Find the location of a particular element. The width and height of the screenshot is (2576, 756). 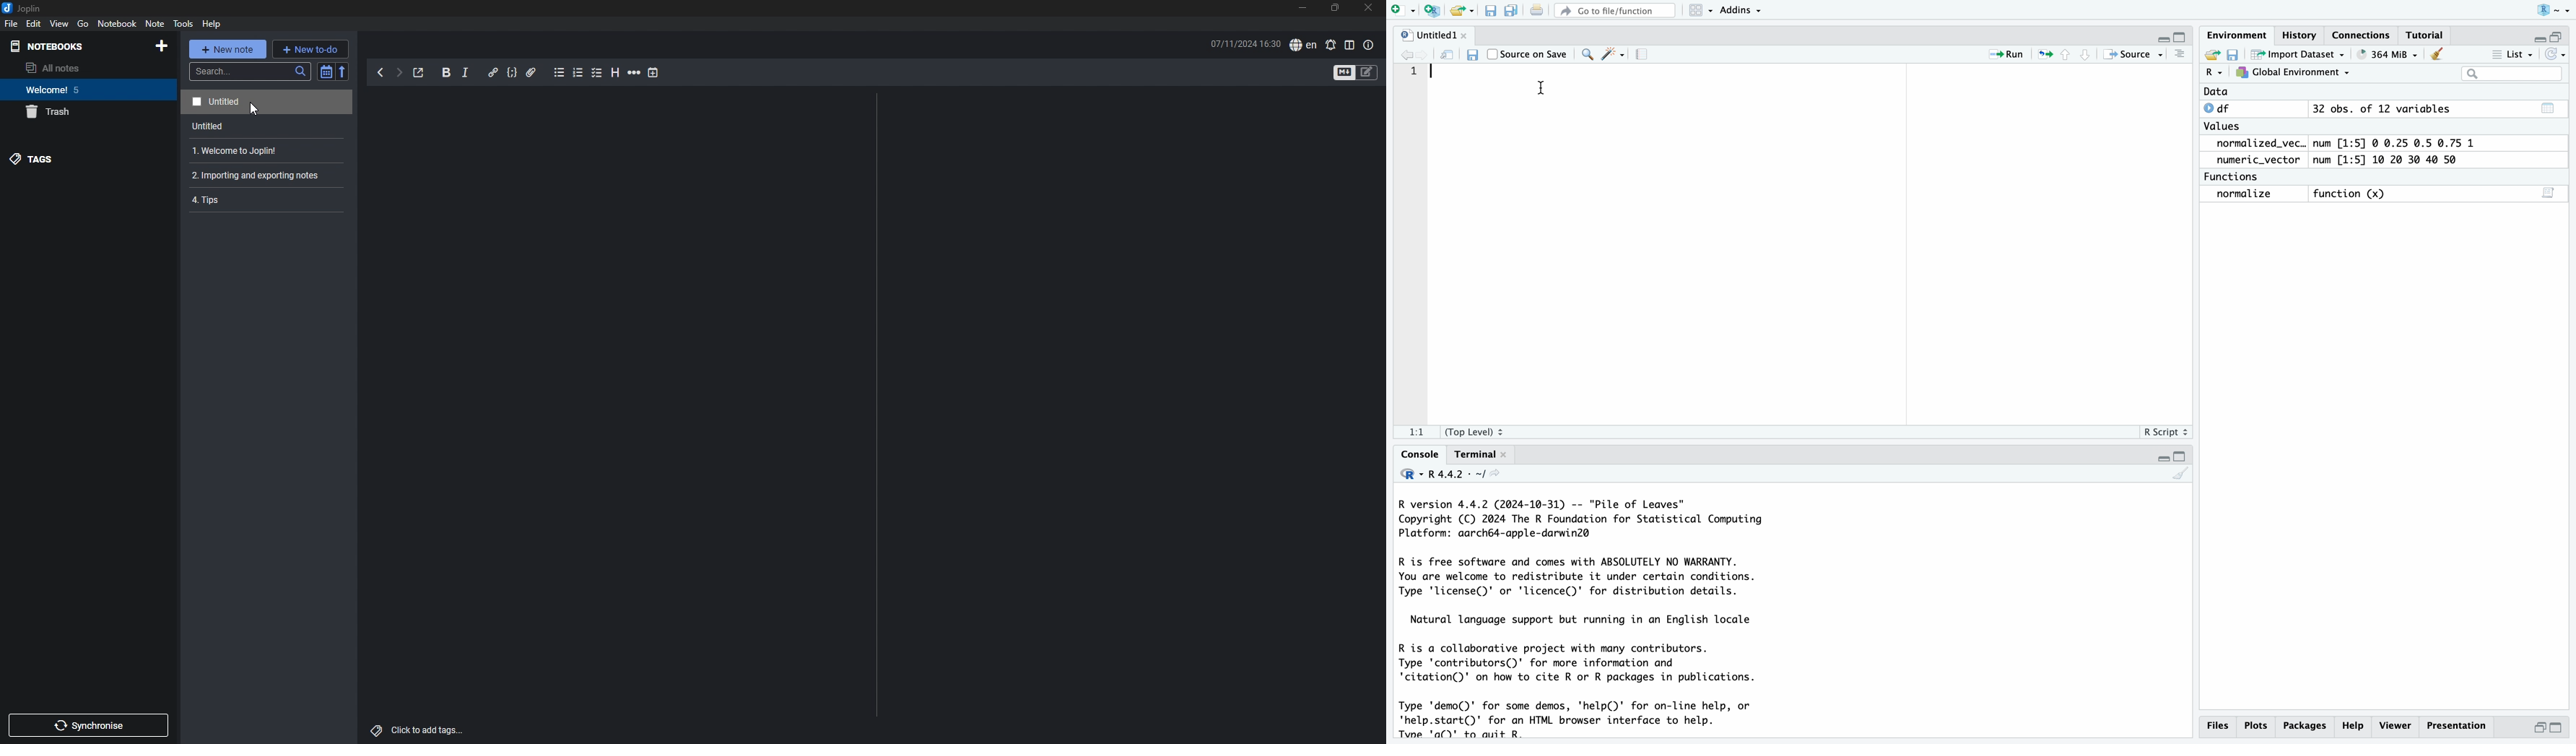

edit is located at coordinates (32, 23).